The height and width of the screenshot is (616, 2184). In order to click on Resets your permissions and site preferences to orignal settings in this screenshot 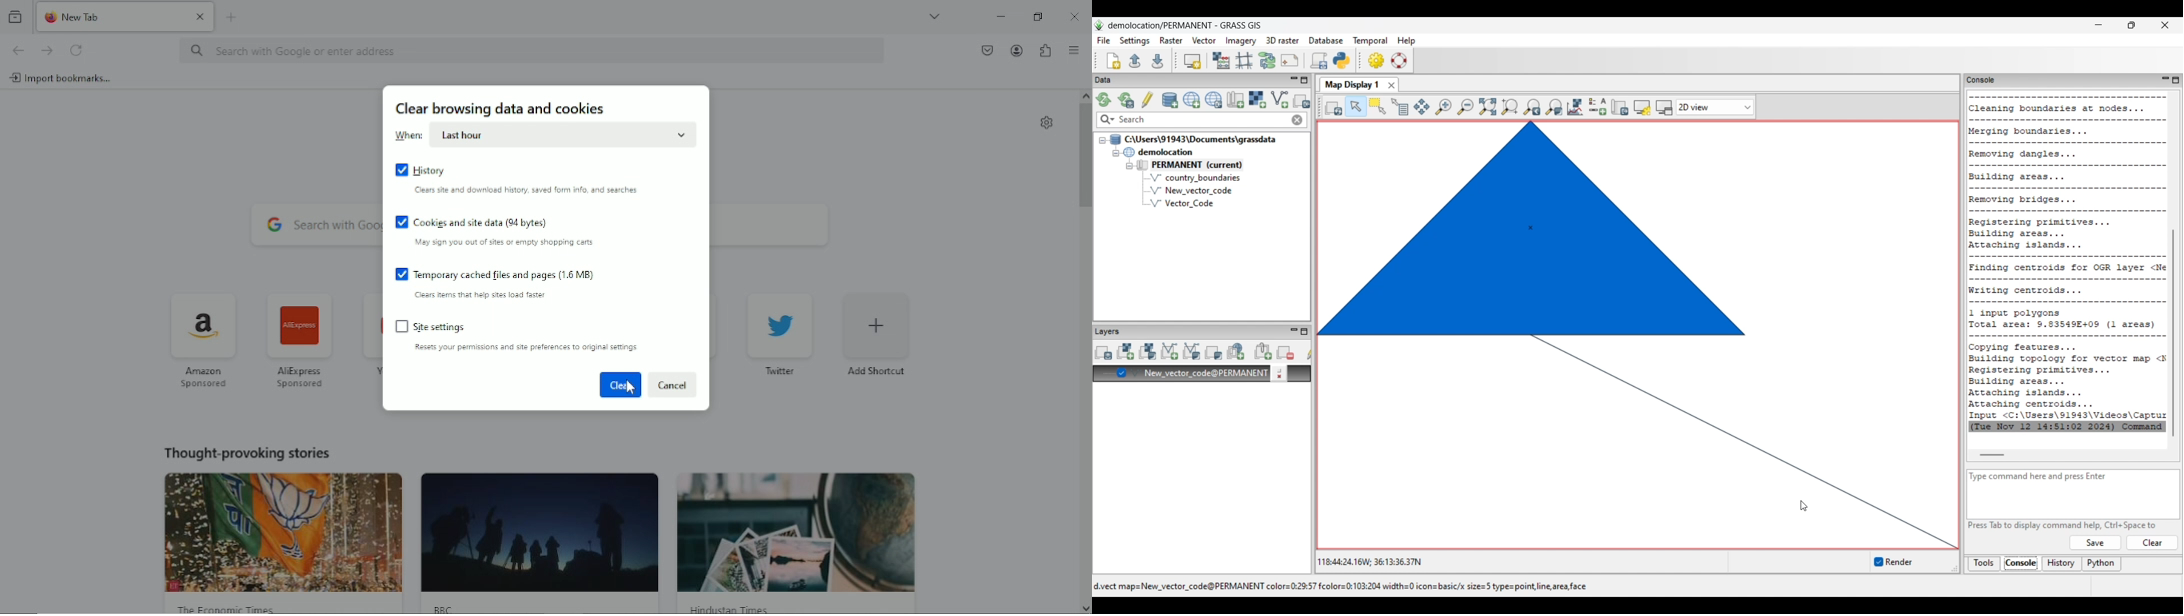, I will do `click(526, 347)`.